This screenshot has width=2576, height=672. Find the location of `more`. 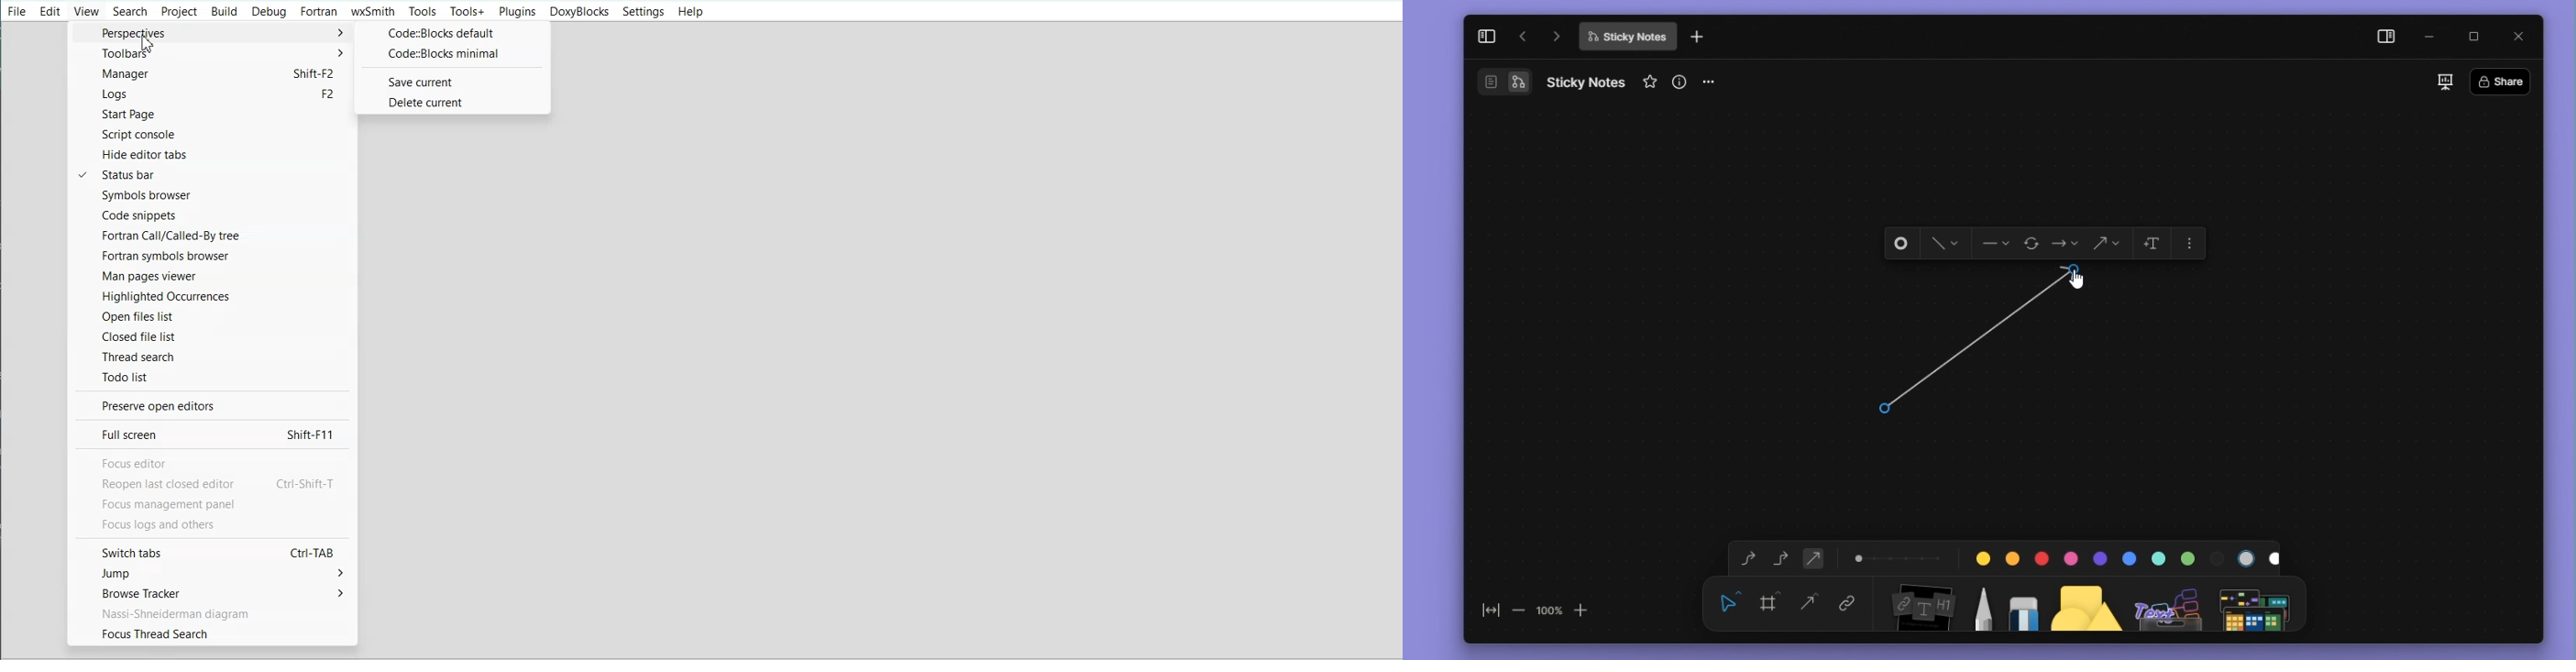

more is located at coordinates (2191, 241).